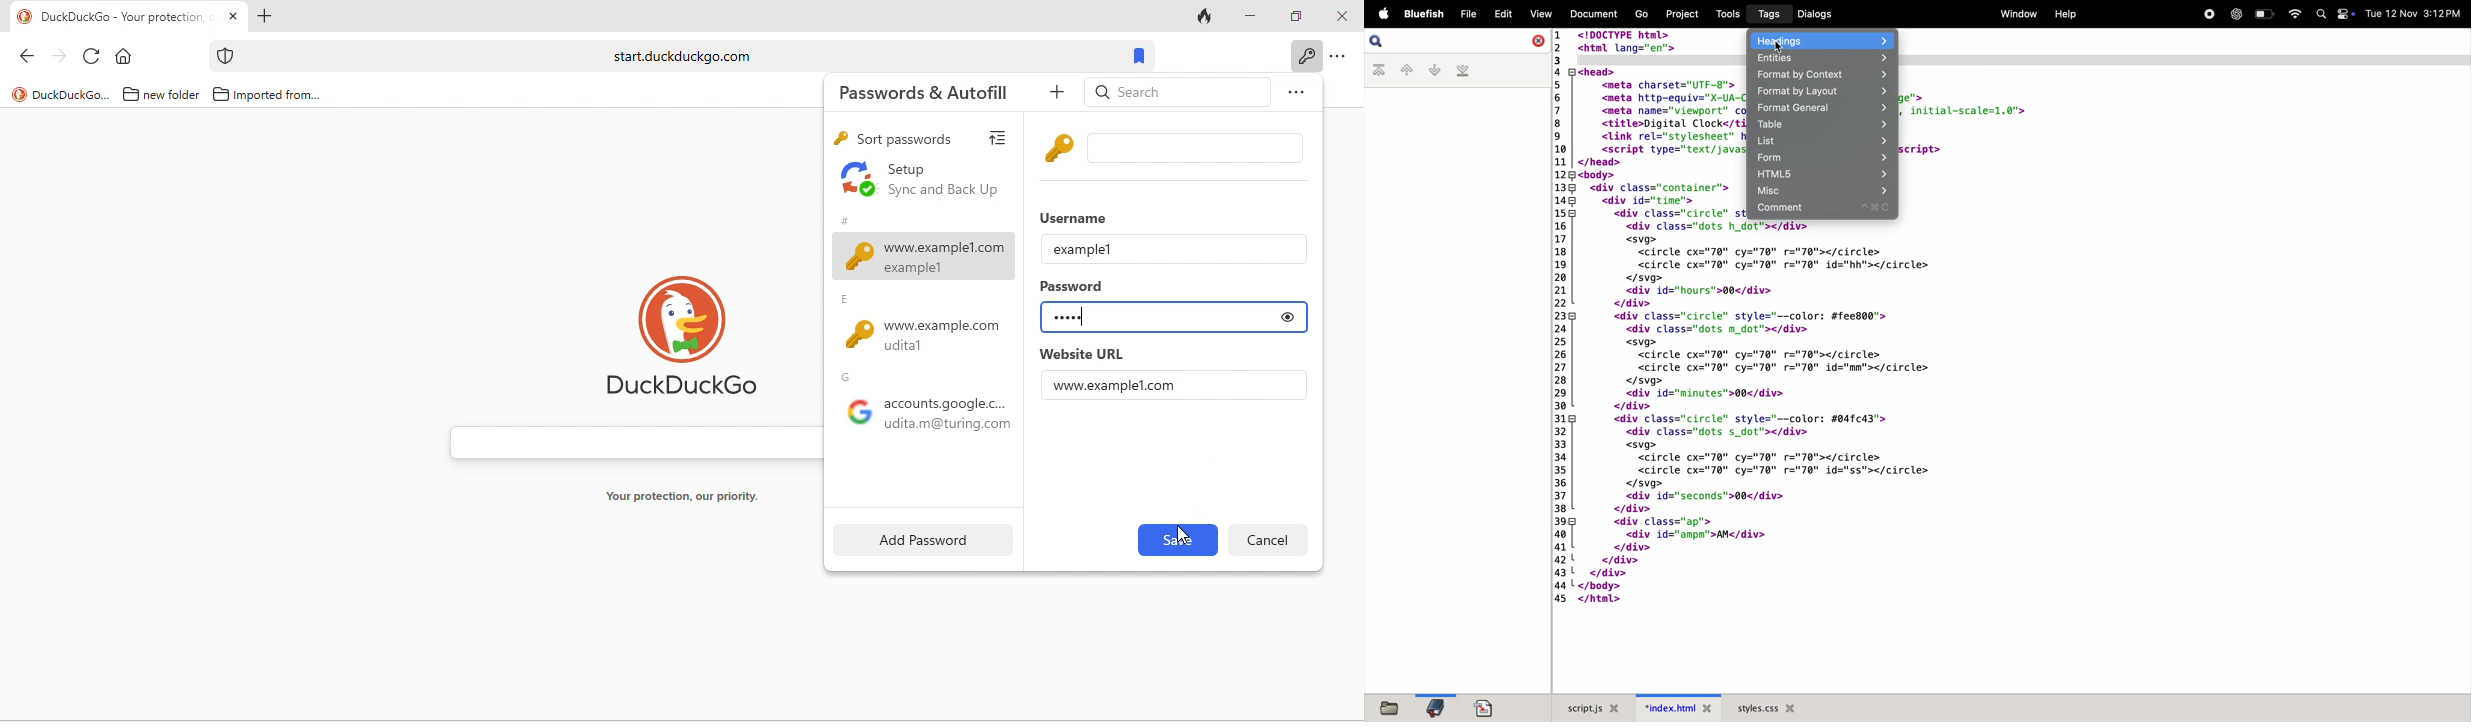  I want to click on bookmark, so click(1435, 707).